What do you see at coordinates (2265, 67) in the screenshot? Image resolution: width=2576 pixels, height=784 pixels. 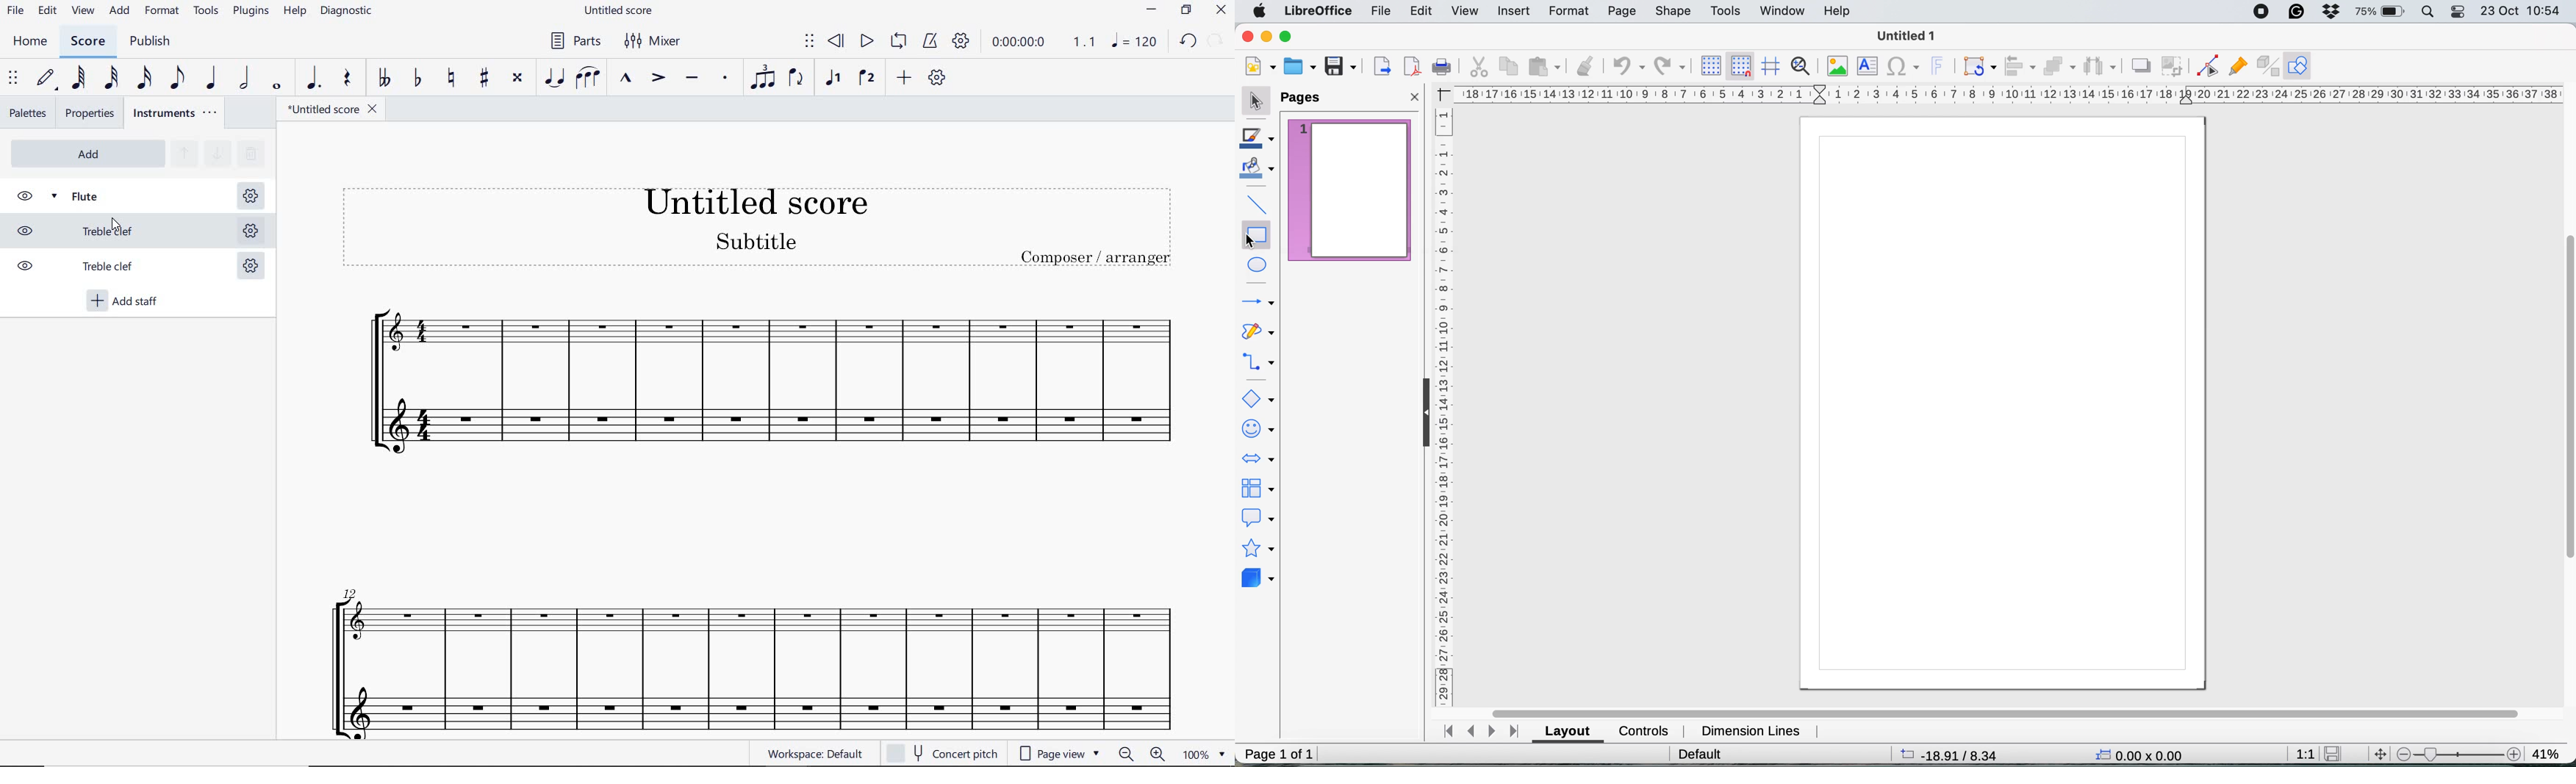 I see `toggle extrusion` at bounding box center [2265, 67].